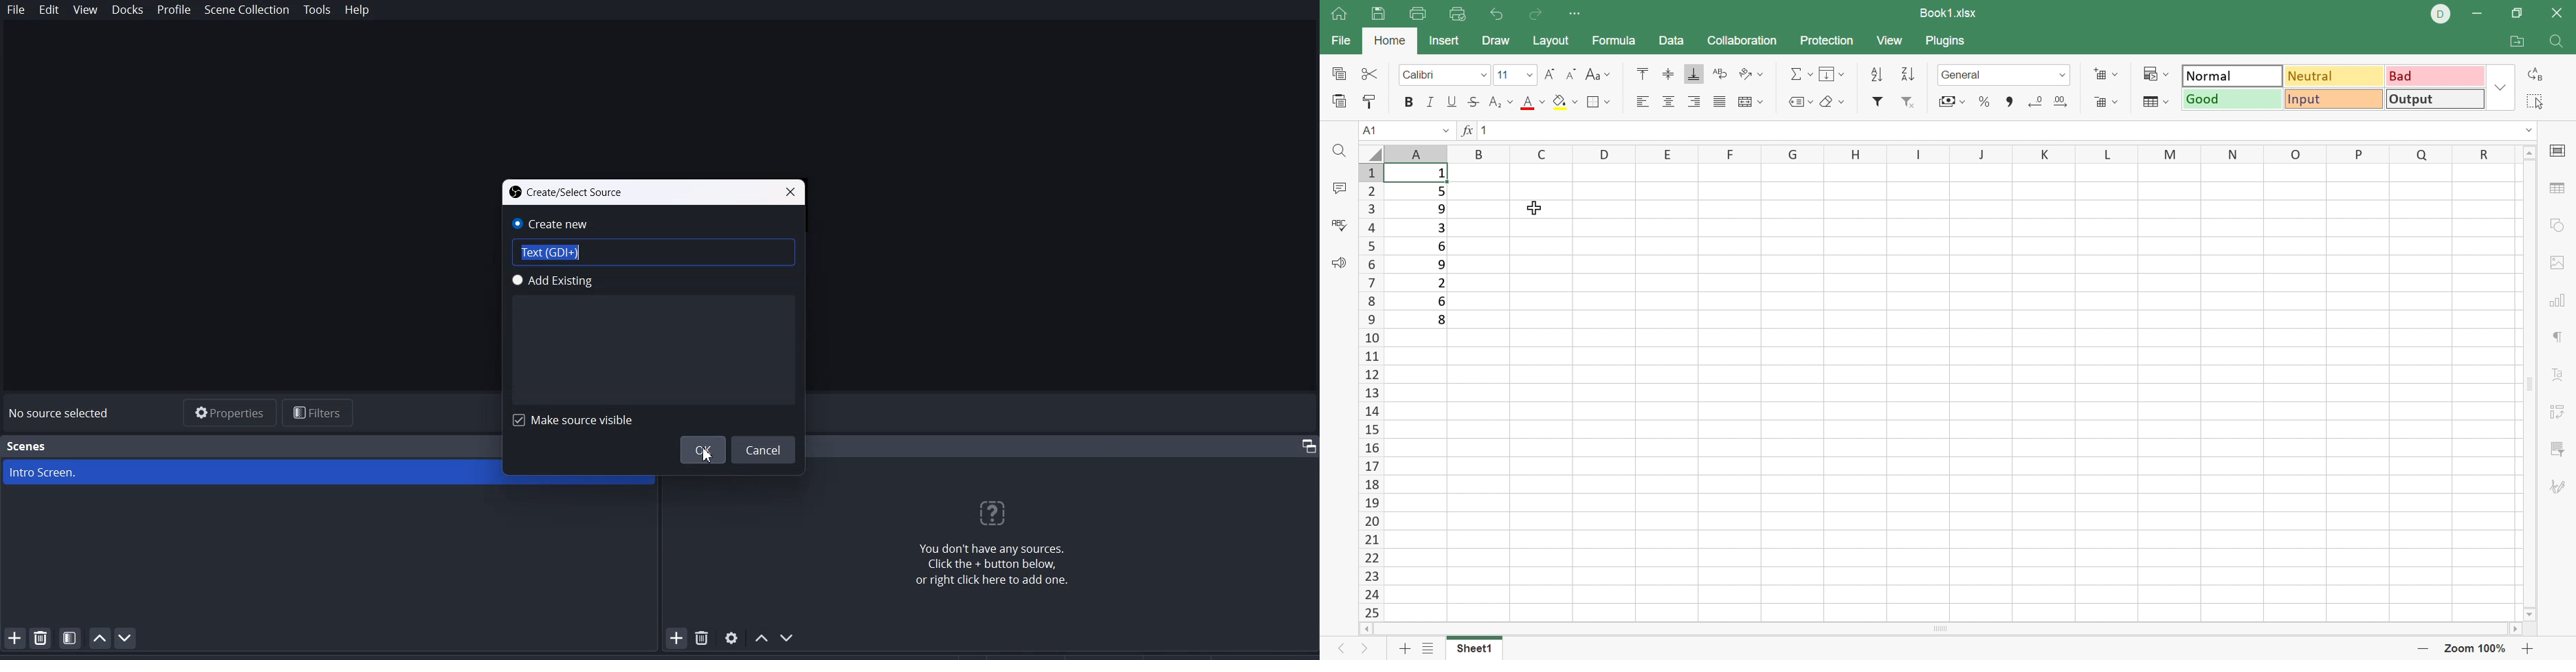 Image resolution: width=2576 pixels, height=672 pixels. Describe the element at coordinates (574, 420) in the screenshot. I see `Make source visible` at that location.